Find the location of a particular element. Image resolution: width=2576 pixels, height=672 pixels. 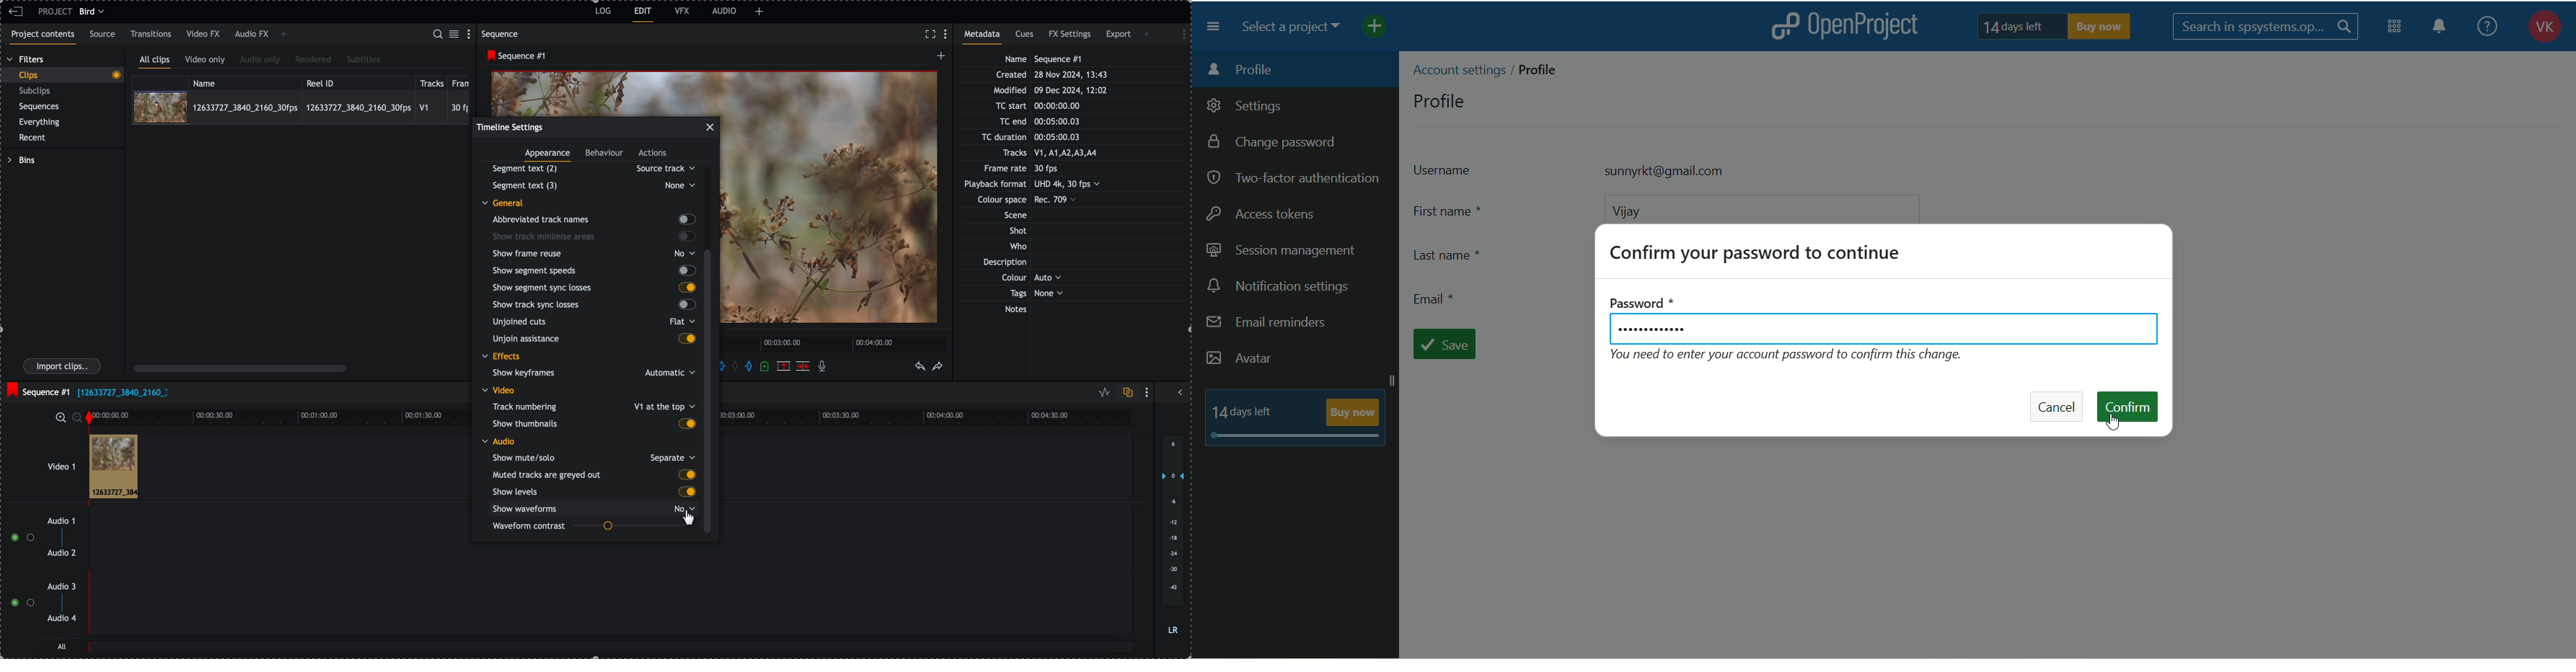

import clips button is located at coordinates (63, 366).